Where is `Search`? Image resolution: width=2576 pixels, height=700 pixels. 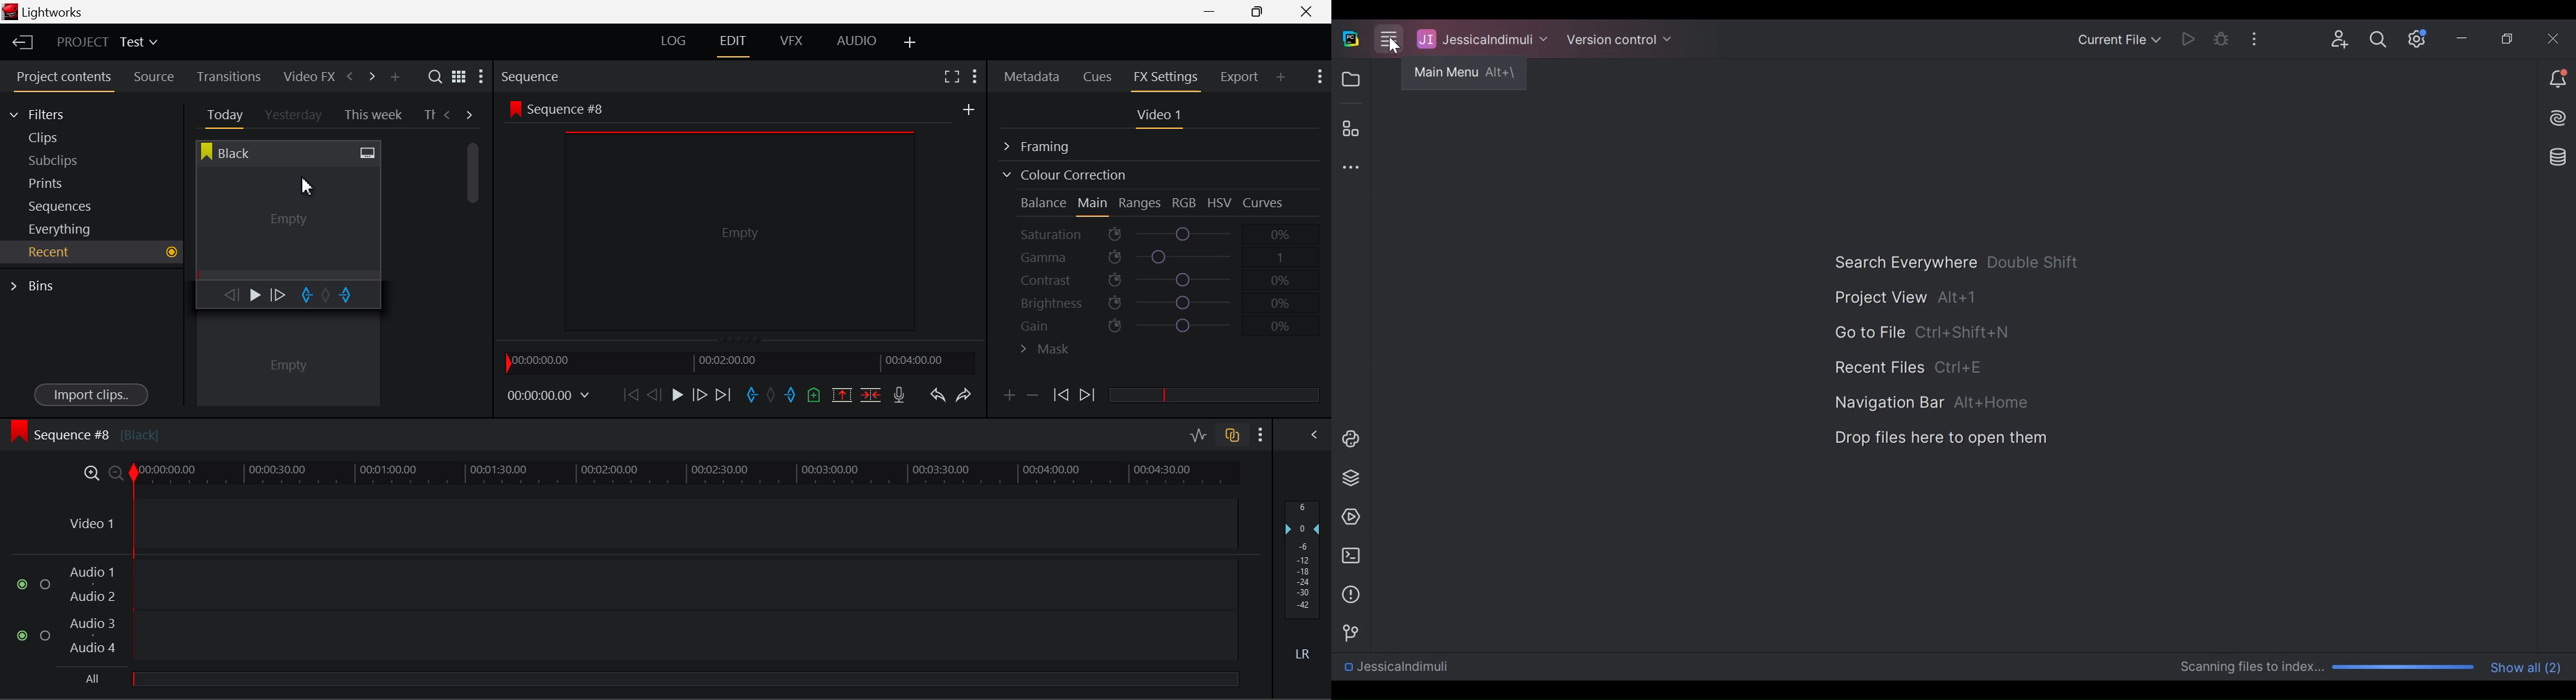
Search is located at coordinates (437, 77).